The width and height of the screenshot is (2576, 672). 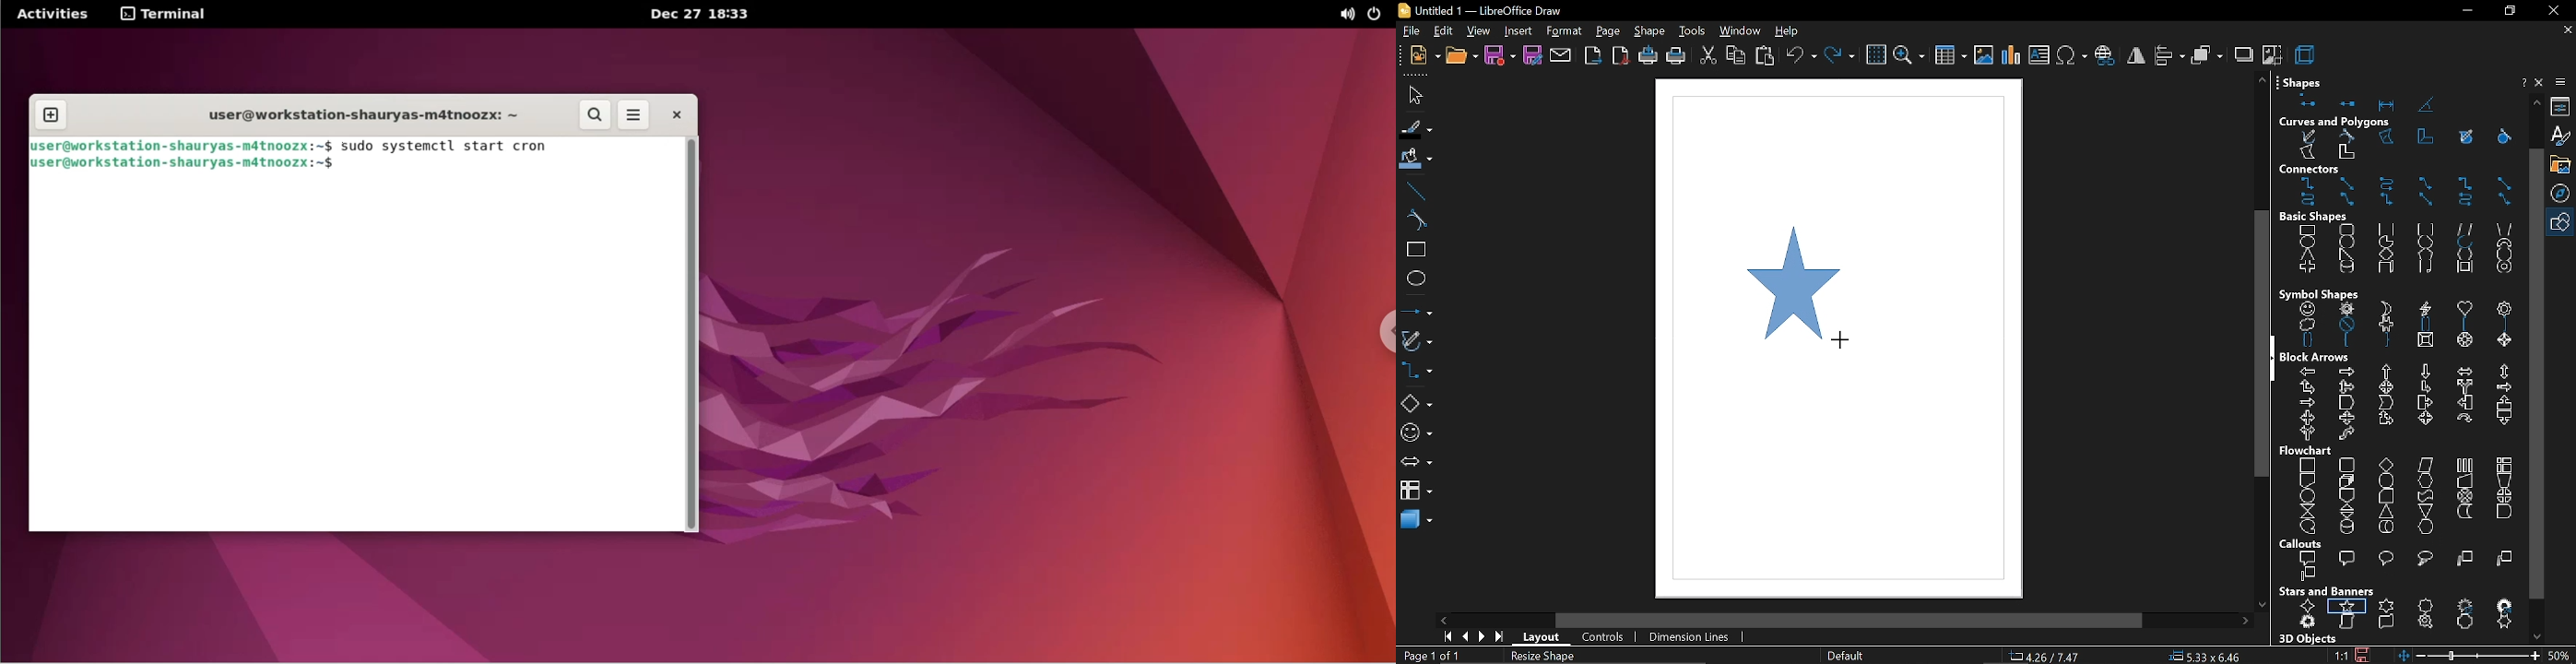 What do you see at coordinates (2308, 54) in the screenshot?
I see `3d effects` at bounding box center [2308, 54].